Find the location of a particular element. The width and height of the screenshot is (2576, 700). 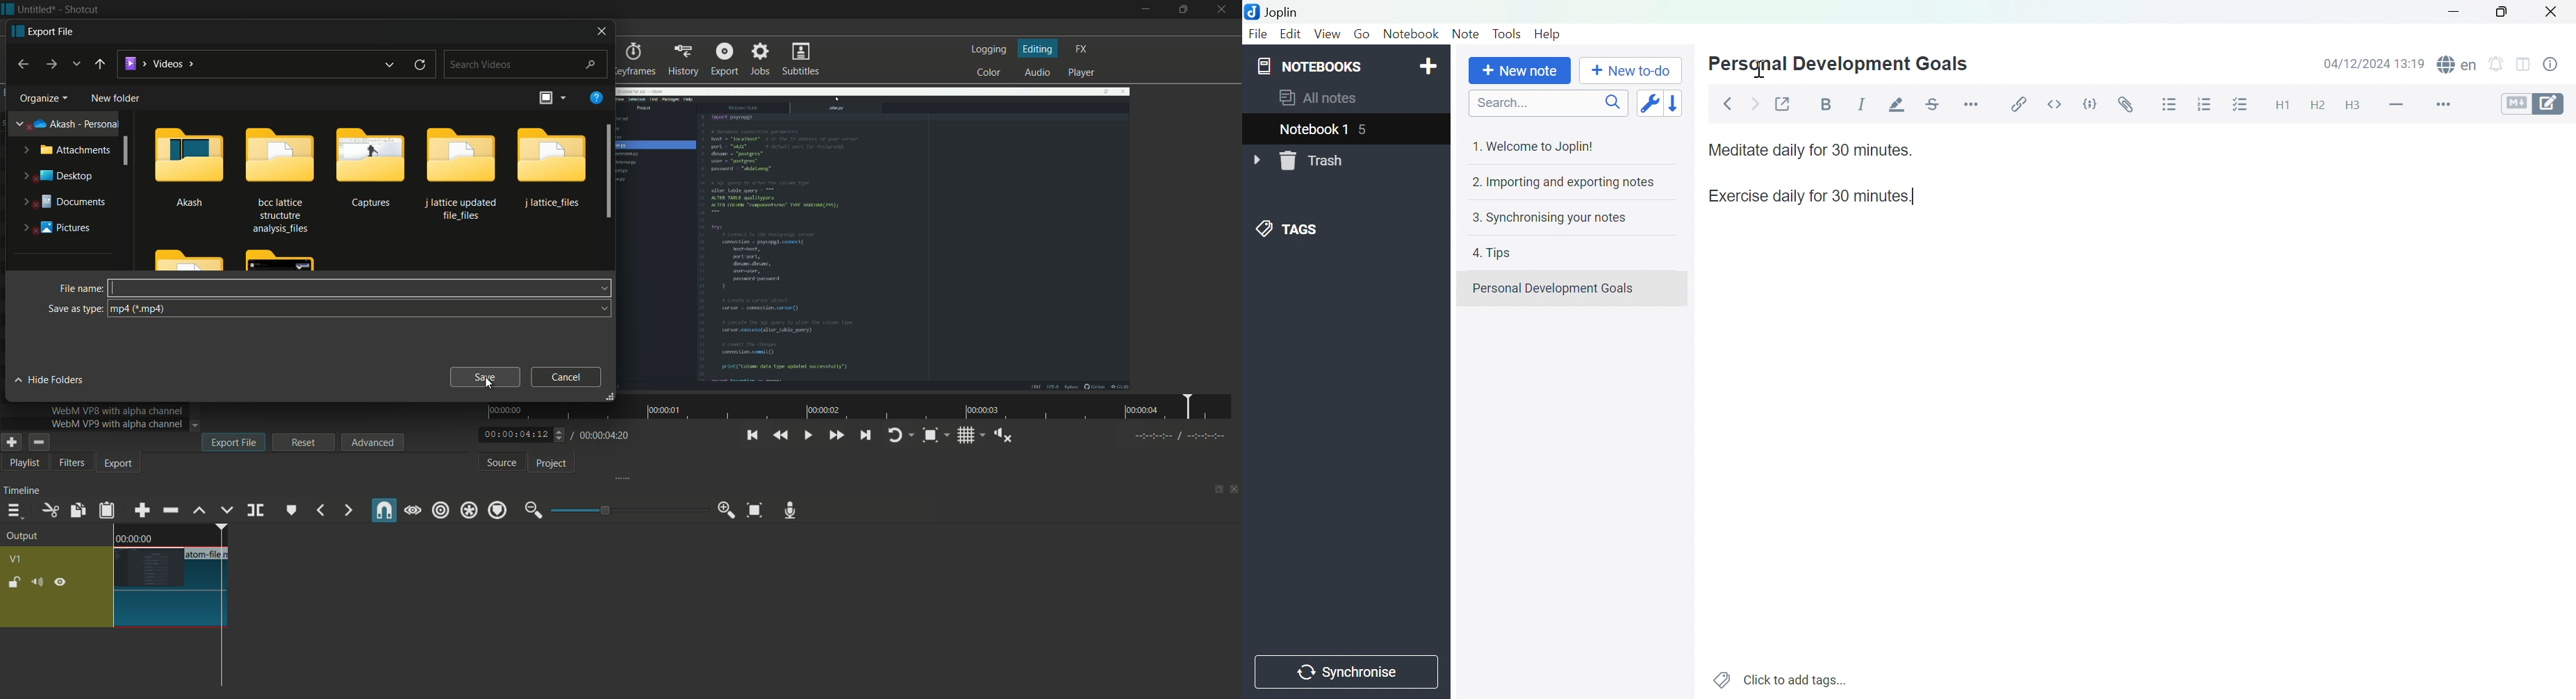

remove selected preset is located at coordinates (38, 442).